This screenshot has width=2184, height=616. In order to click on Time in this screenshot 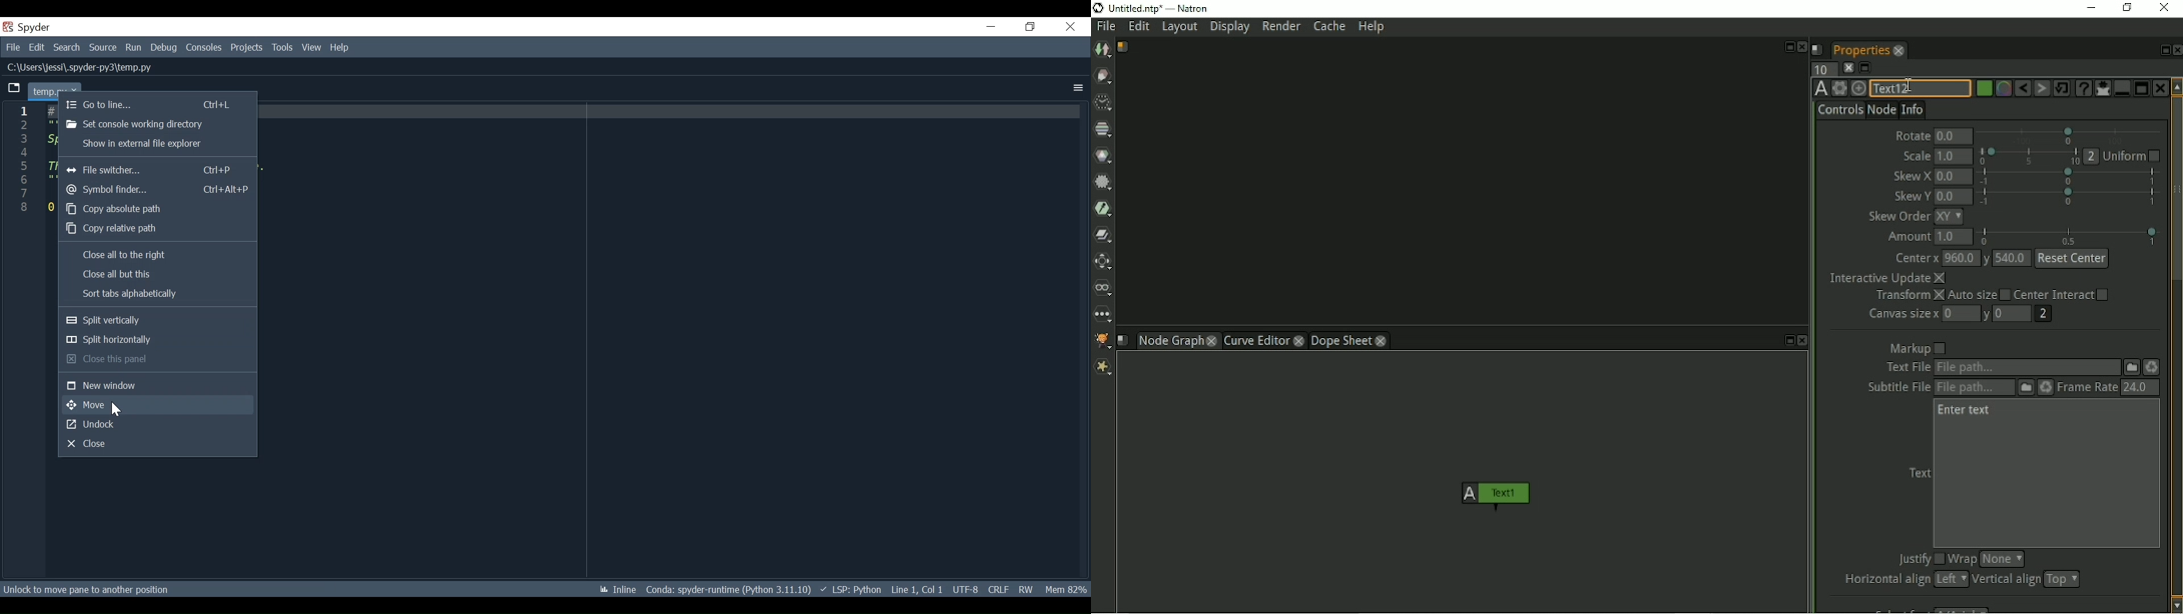, I will do `click(1103, 103)`.